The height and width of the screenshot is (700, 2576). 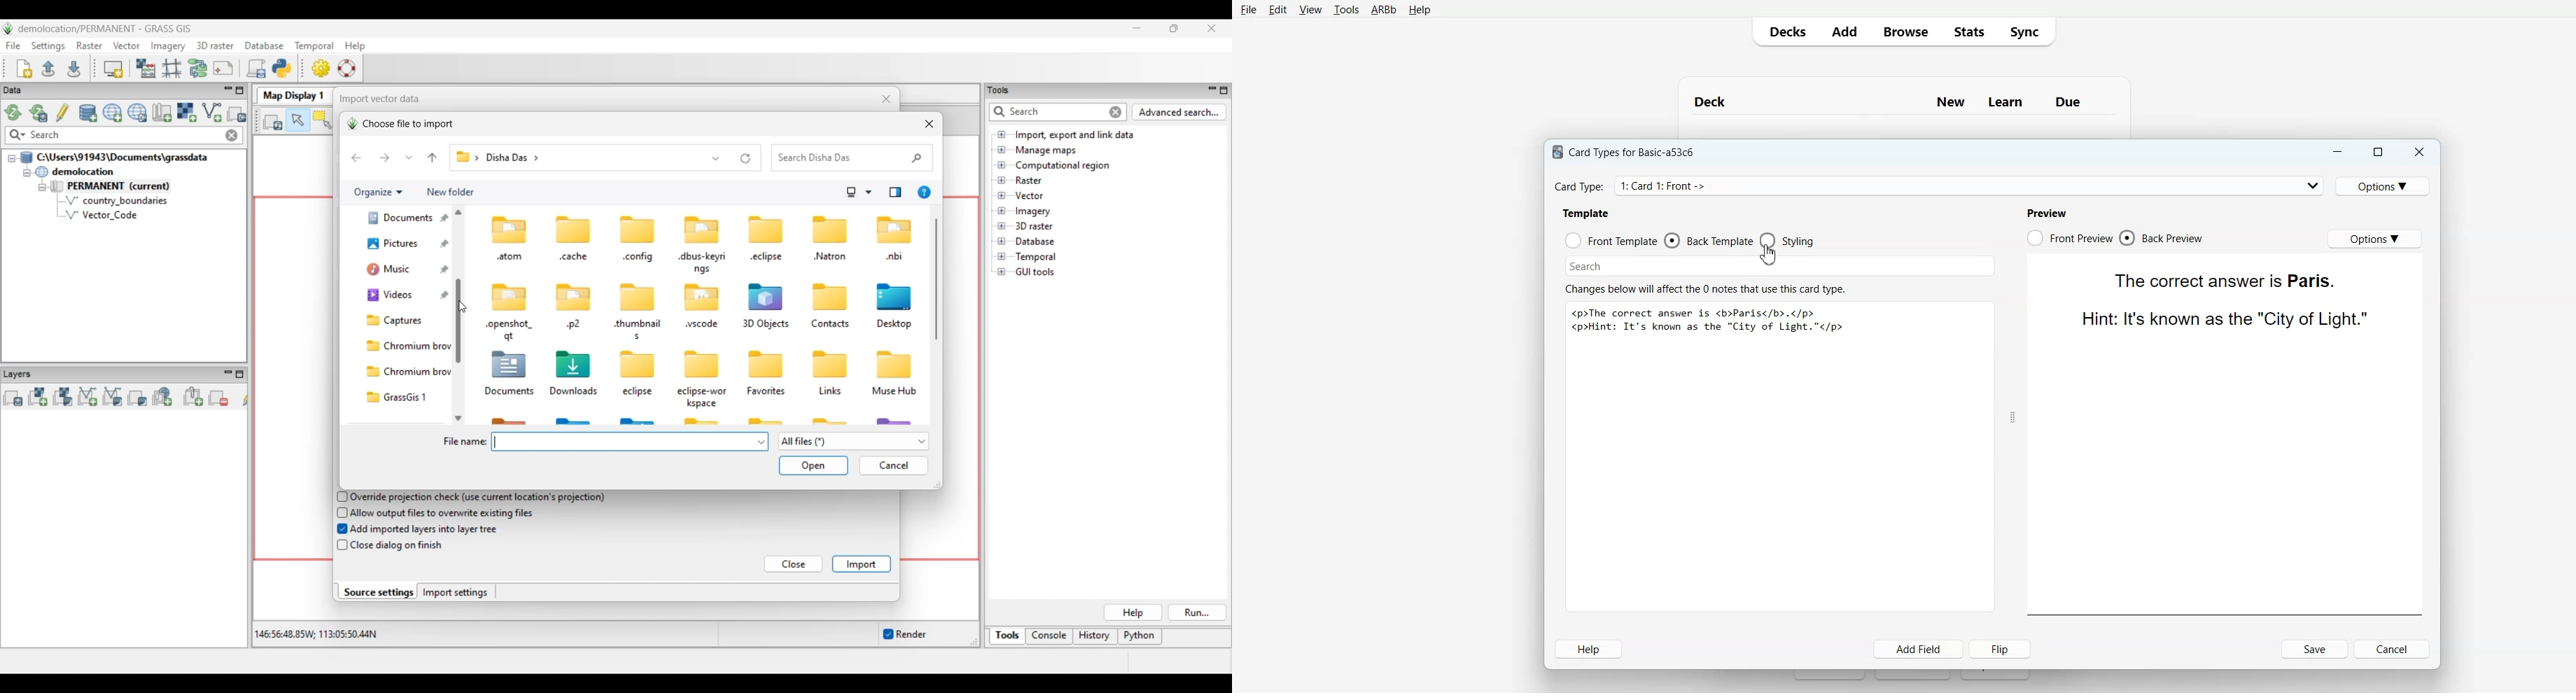 What do you see at coordinates (1709, 321) in the screenshot?
I see `<p>The correct answer is <b>Paris</b>.</p>
<p>Hint: It's known as the "City of Light."</p>` at bounding box center [1709, 321].